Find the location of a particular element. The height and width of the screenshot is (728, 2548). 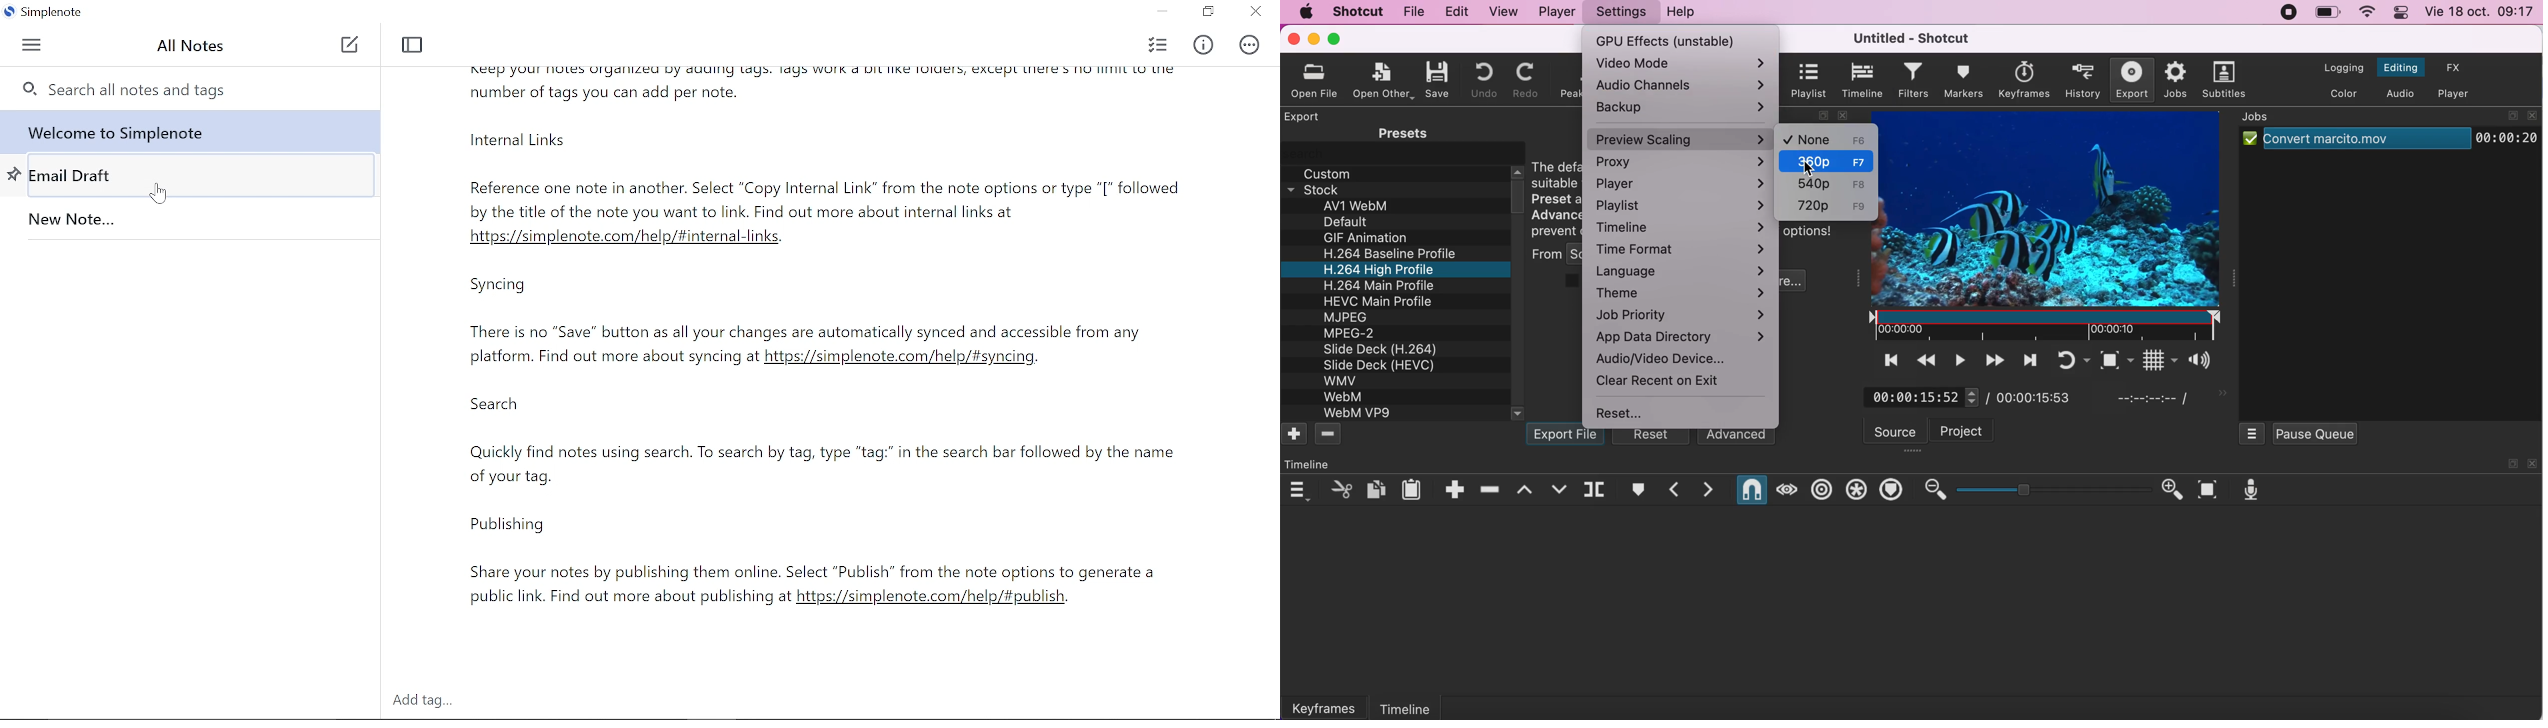

playlist is located at coordinates (1808, 80).